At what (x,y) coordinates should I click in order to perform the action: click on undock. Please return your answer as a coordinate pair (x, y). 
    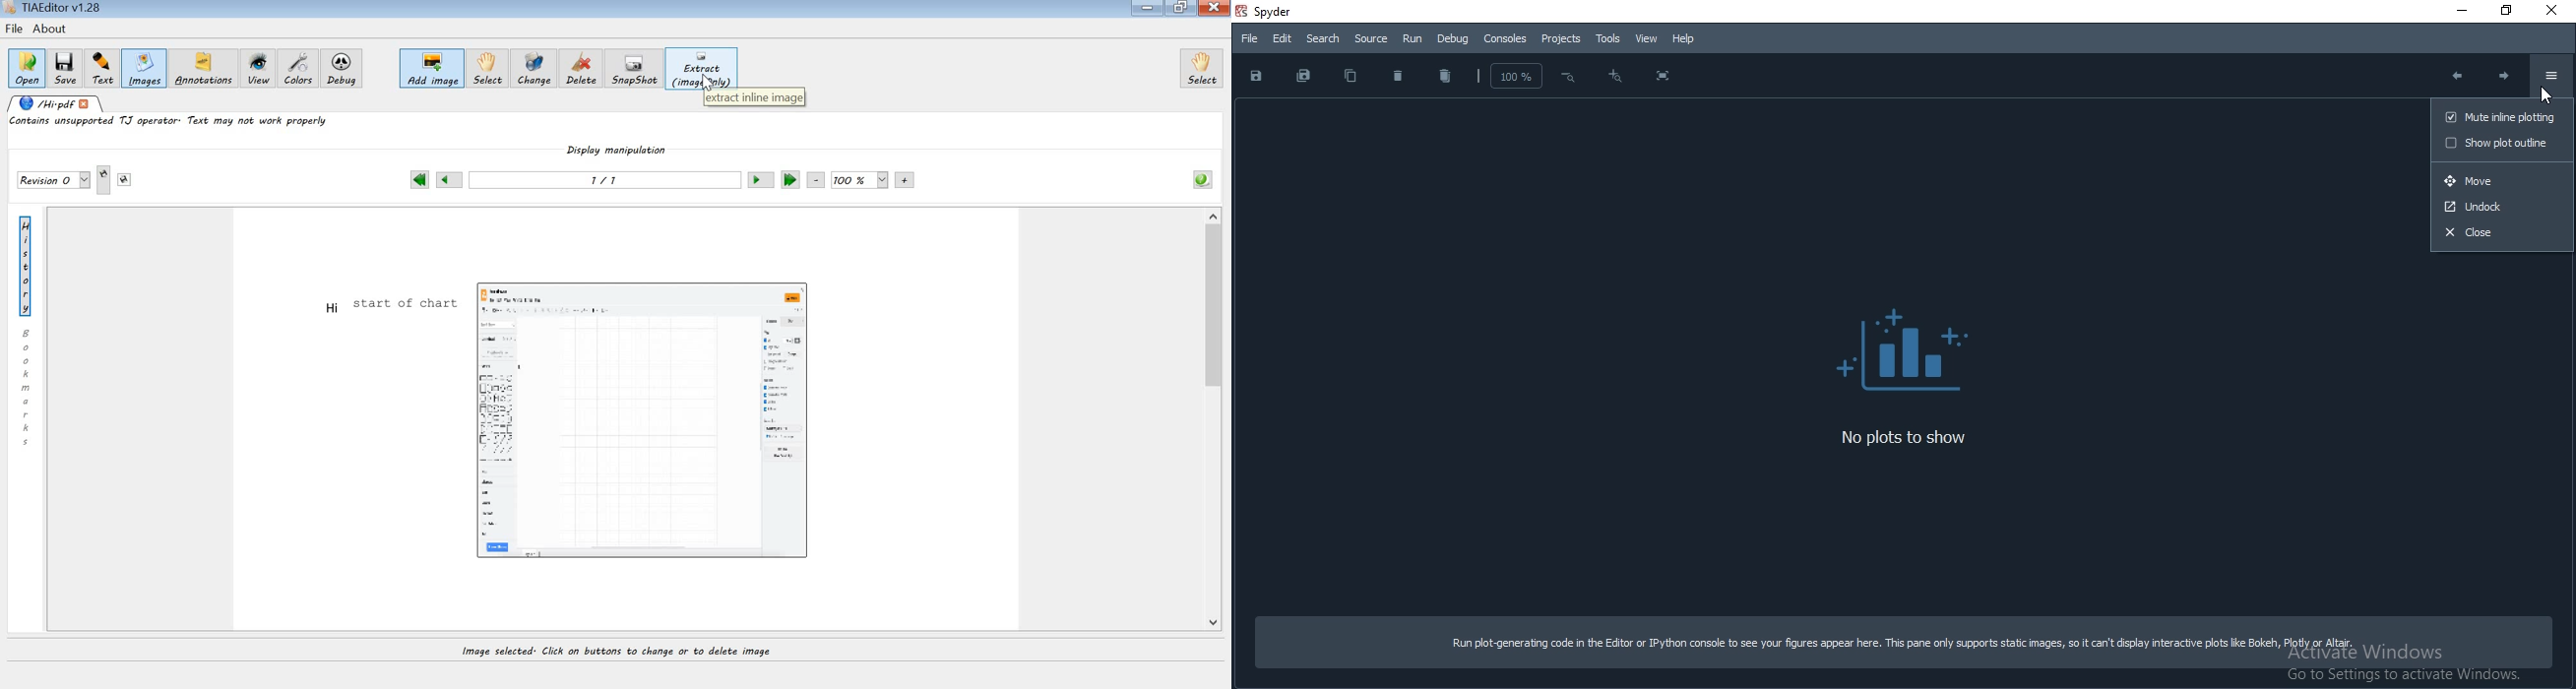
    Looking at the image, I should click on (2503, 206).